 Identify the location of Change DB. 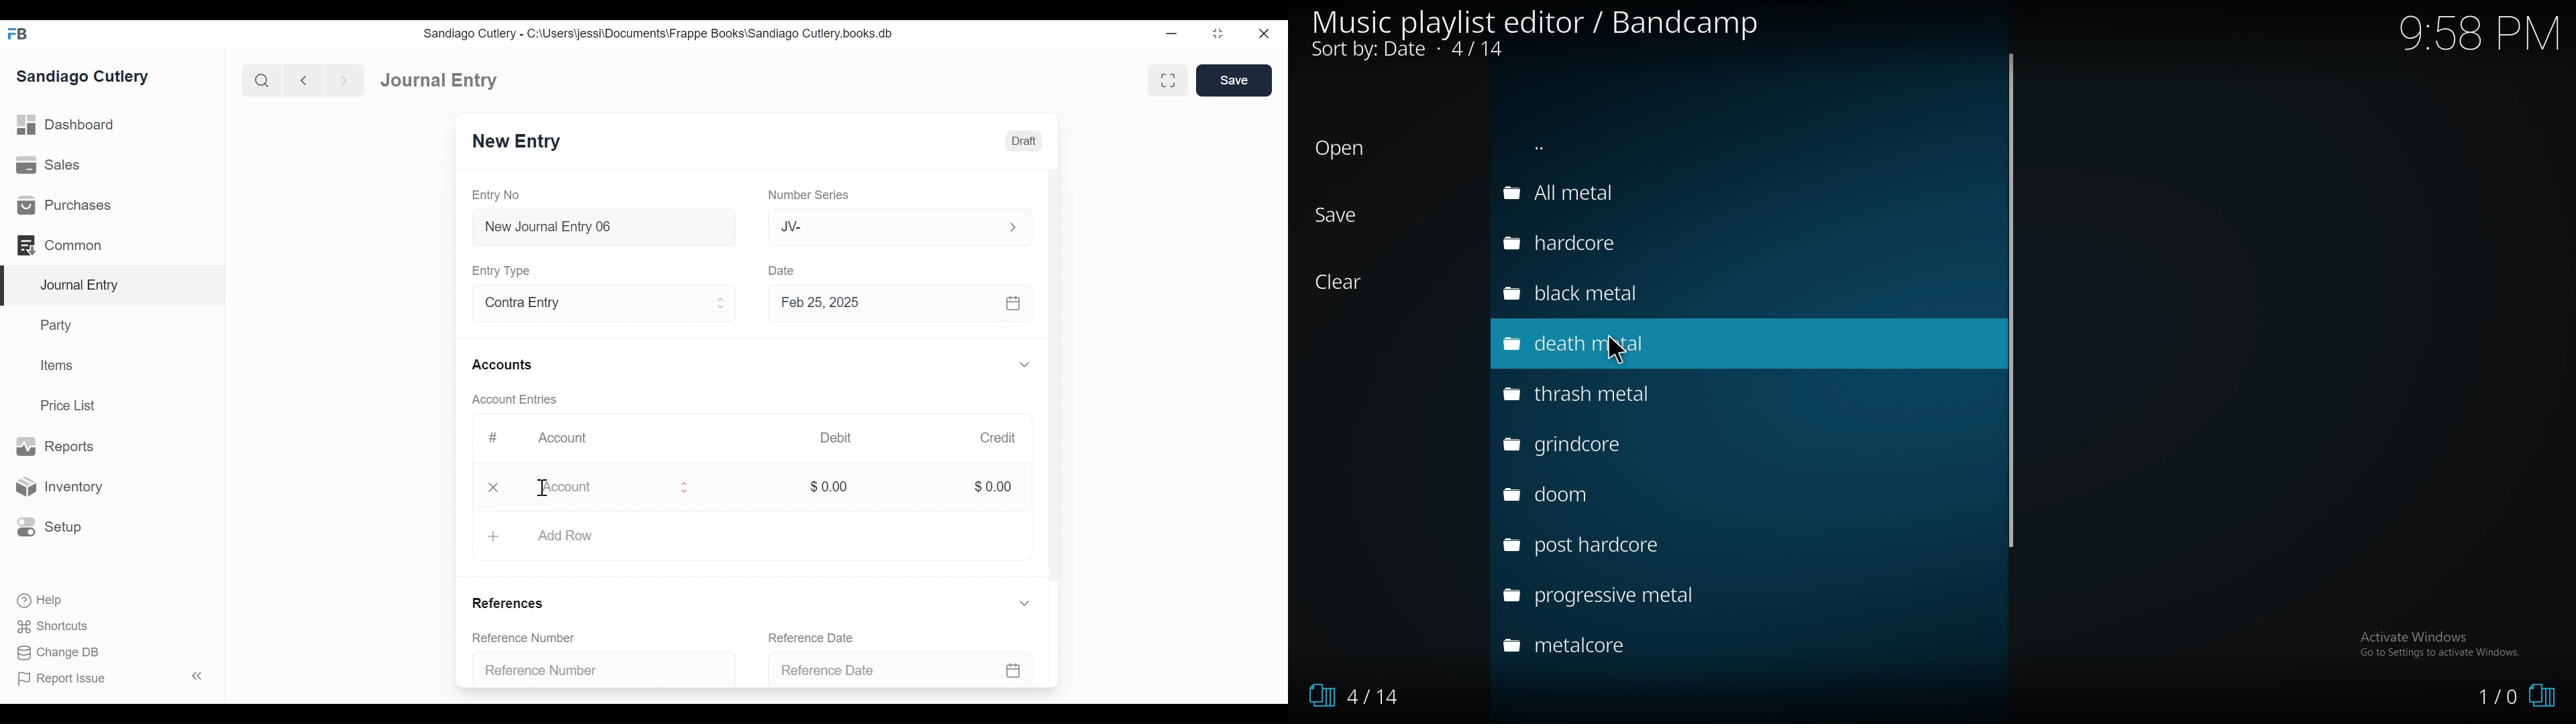
(60, 654).